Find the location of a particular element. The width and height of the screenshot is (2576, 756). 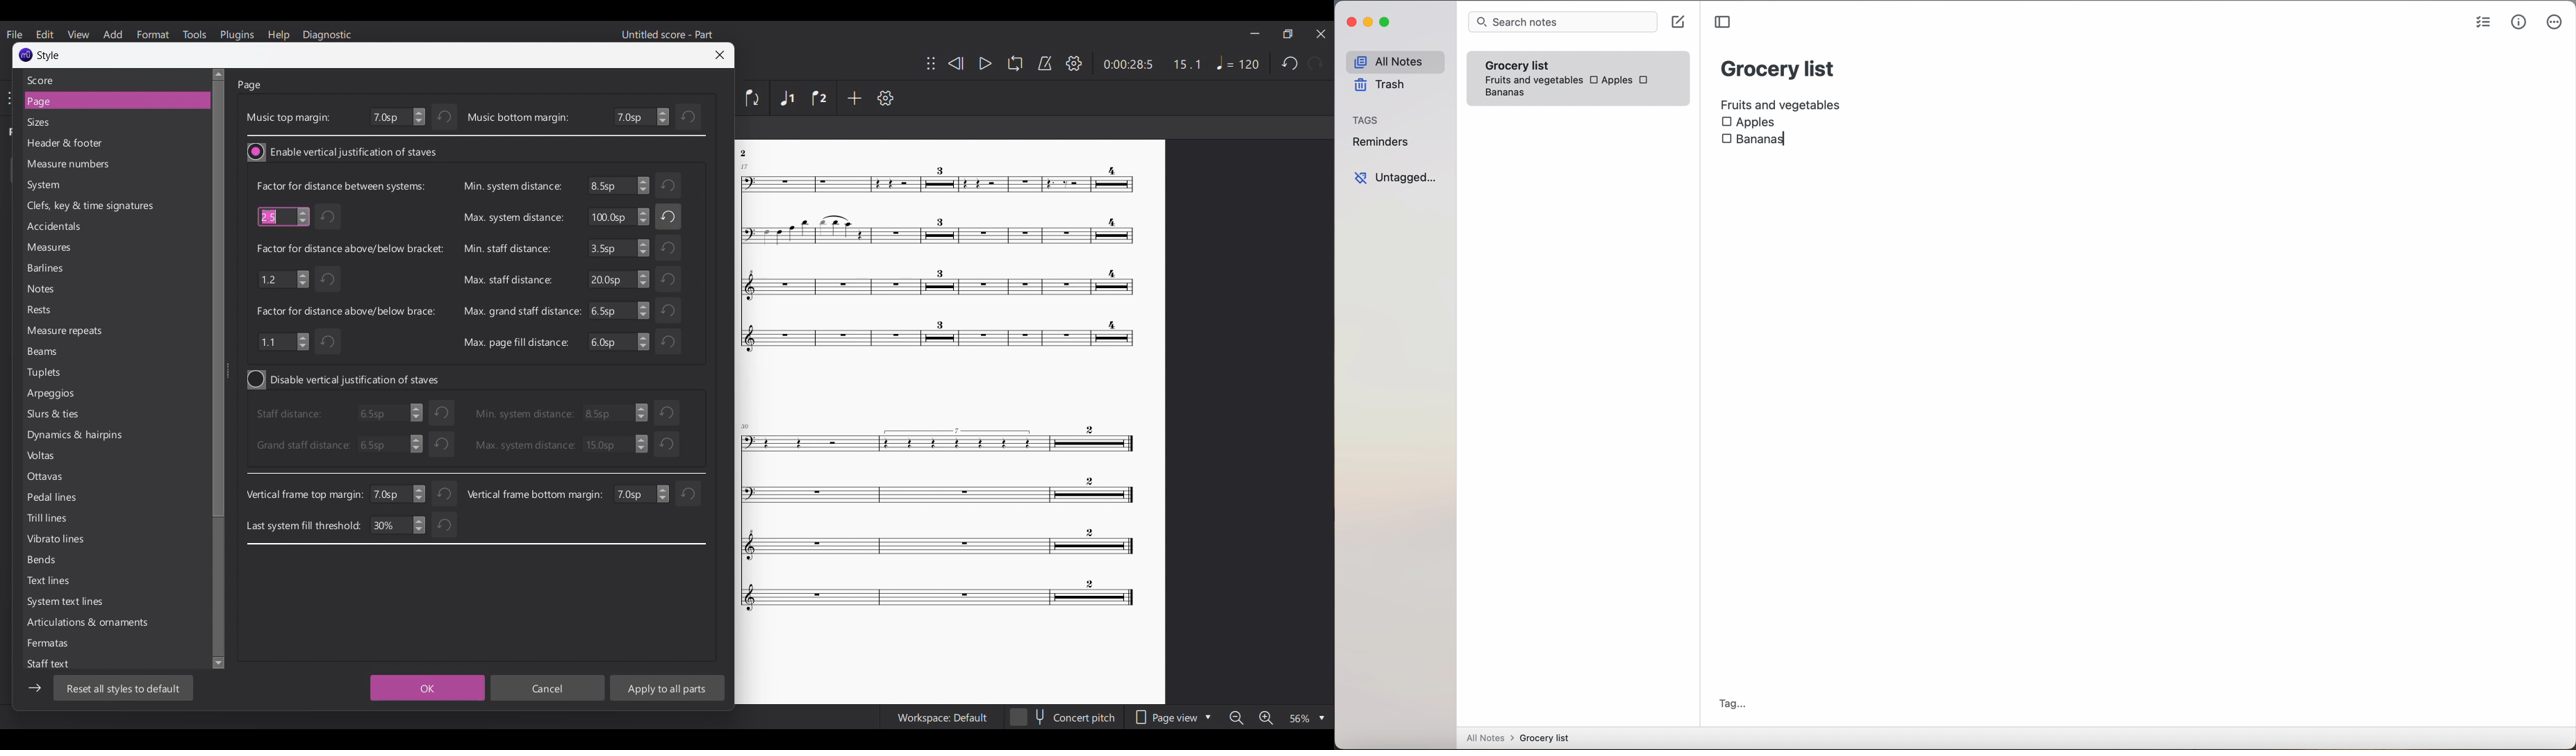

all notes is located at coordinates (1394, 62).